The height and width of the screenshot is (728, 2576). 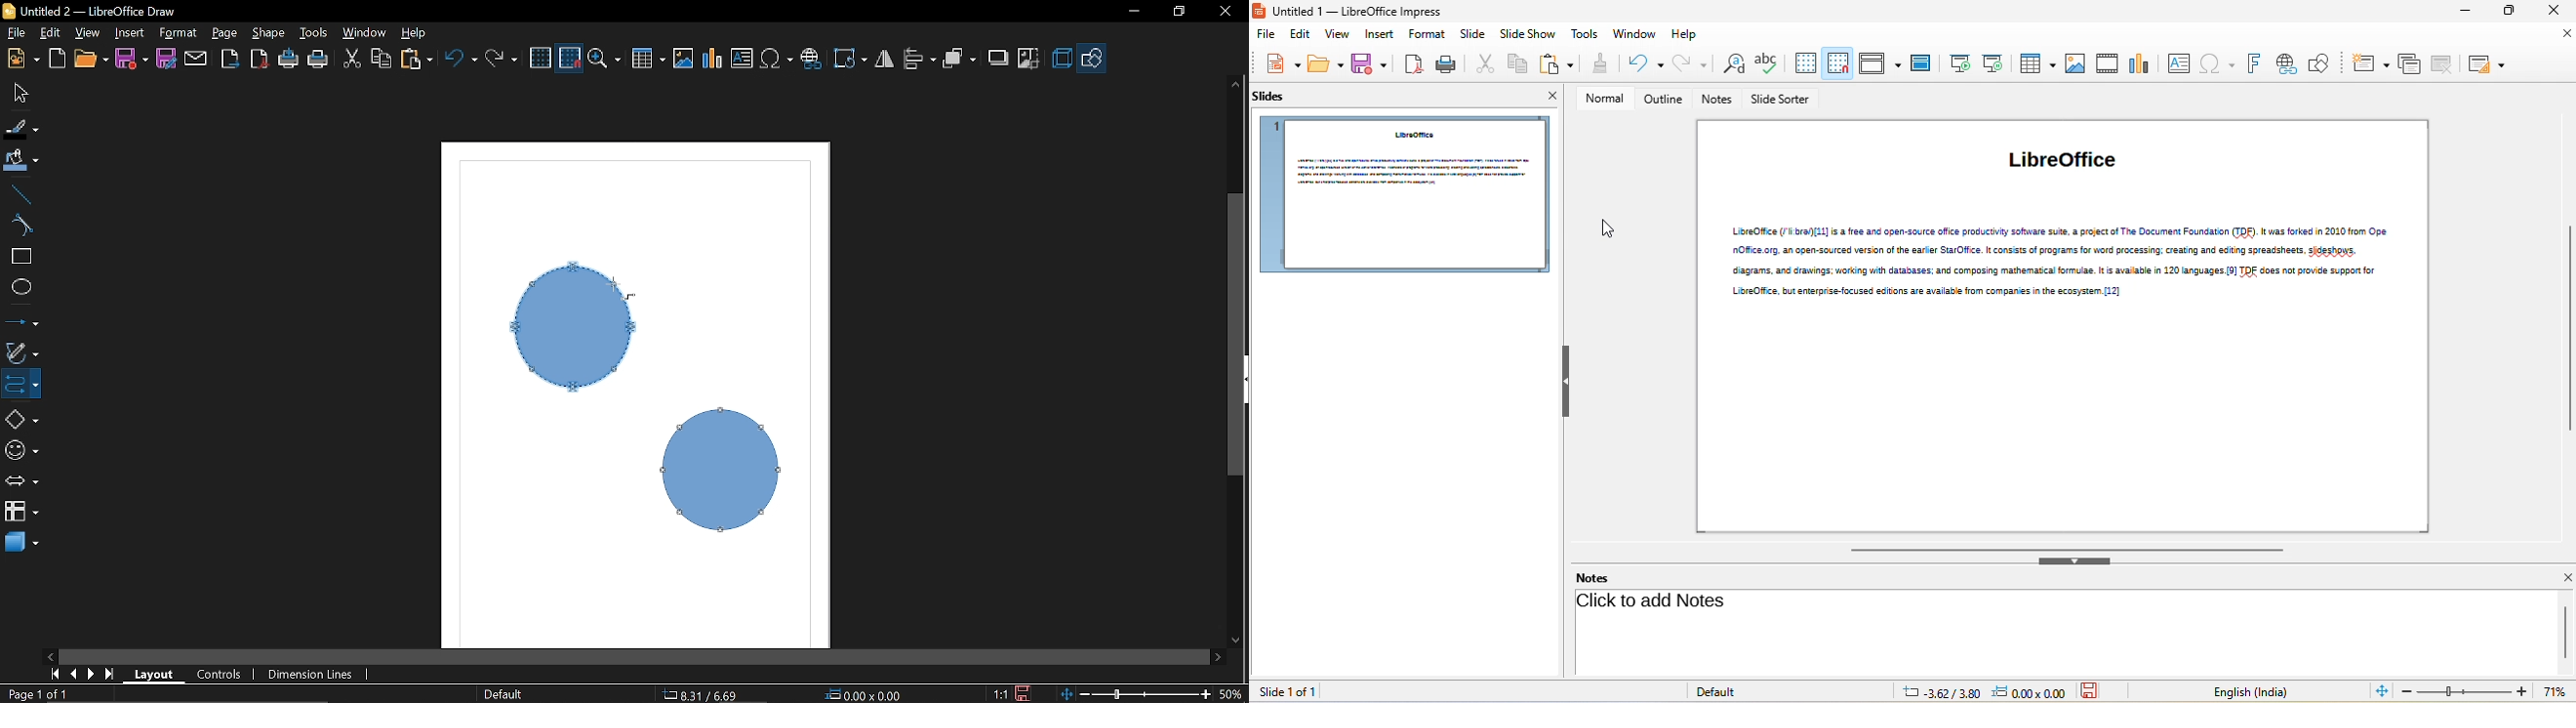 I want to click on Fill line, so click(x=22, y=129).